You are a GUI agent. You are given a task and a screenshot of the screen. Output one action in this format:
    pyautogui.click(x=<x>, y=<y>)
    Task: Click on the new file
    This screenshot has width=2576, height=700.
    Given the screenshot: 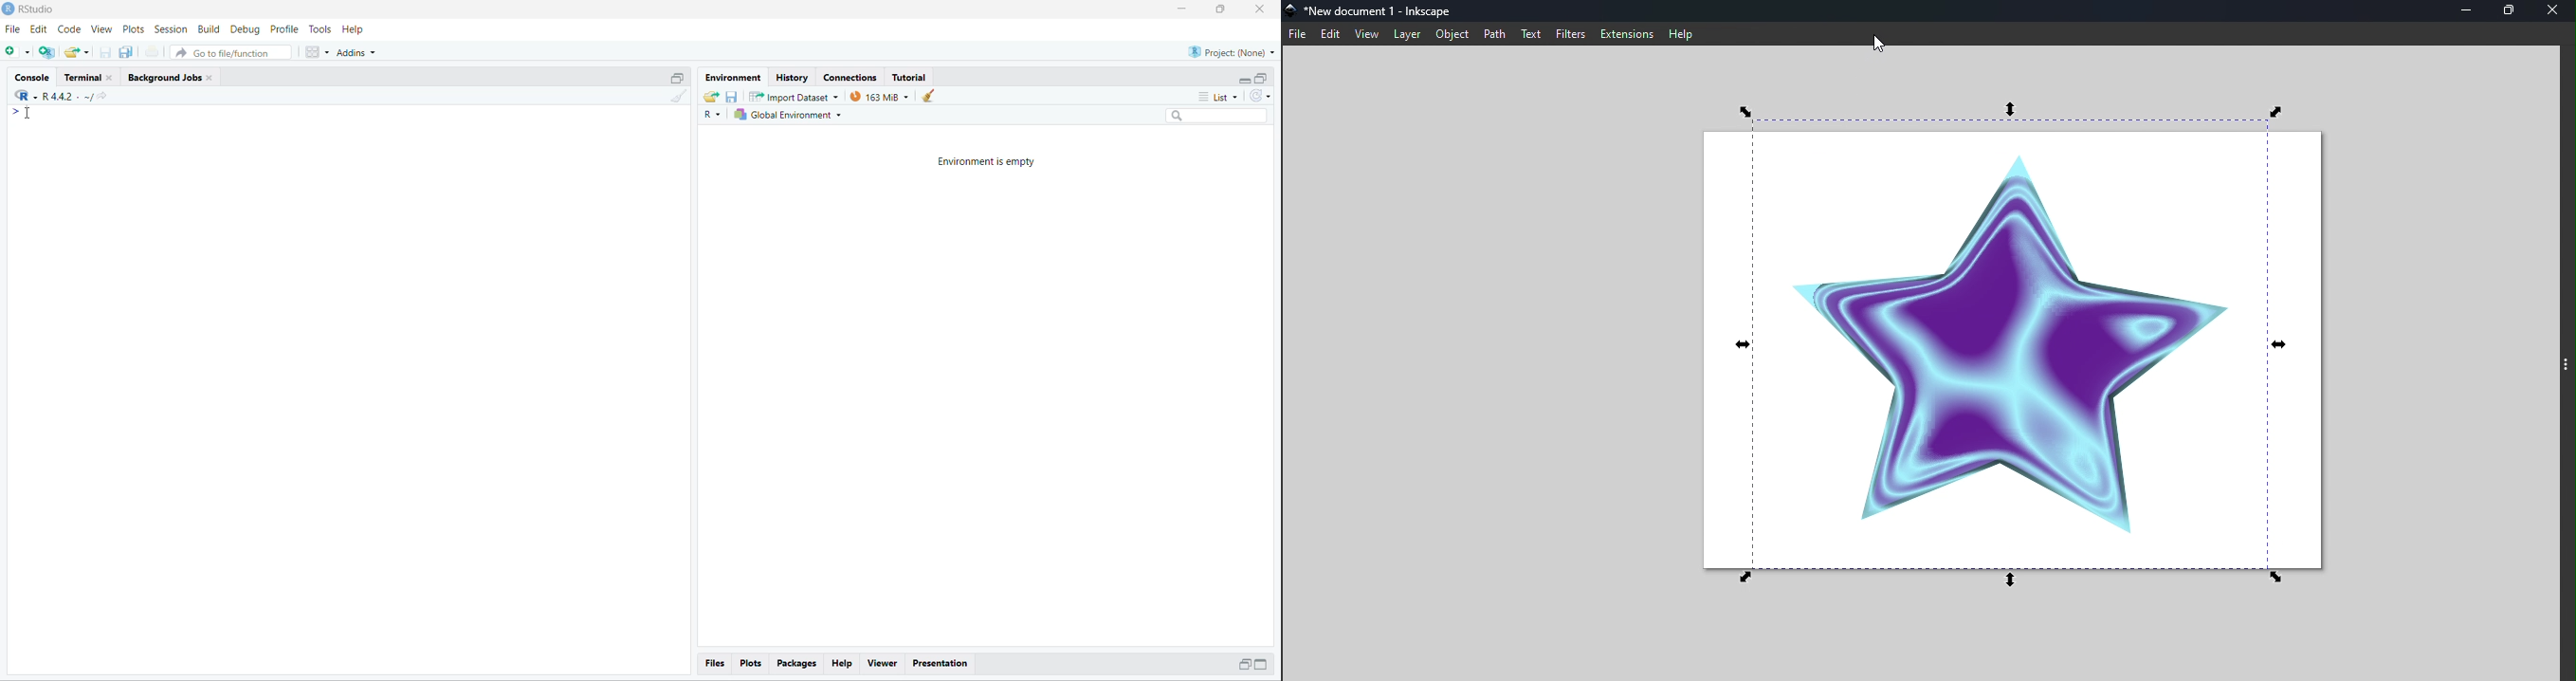 What is the action you would take?
    pyautogui.click(x=15, y=50)
    